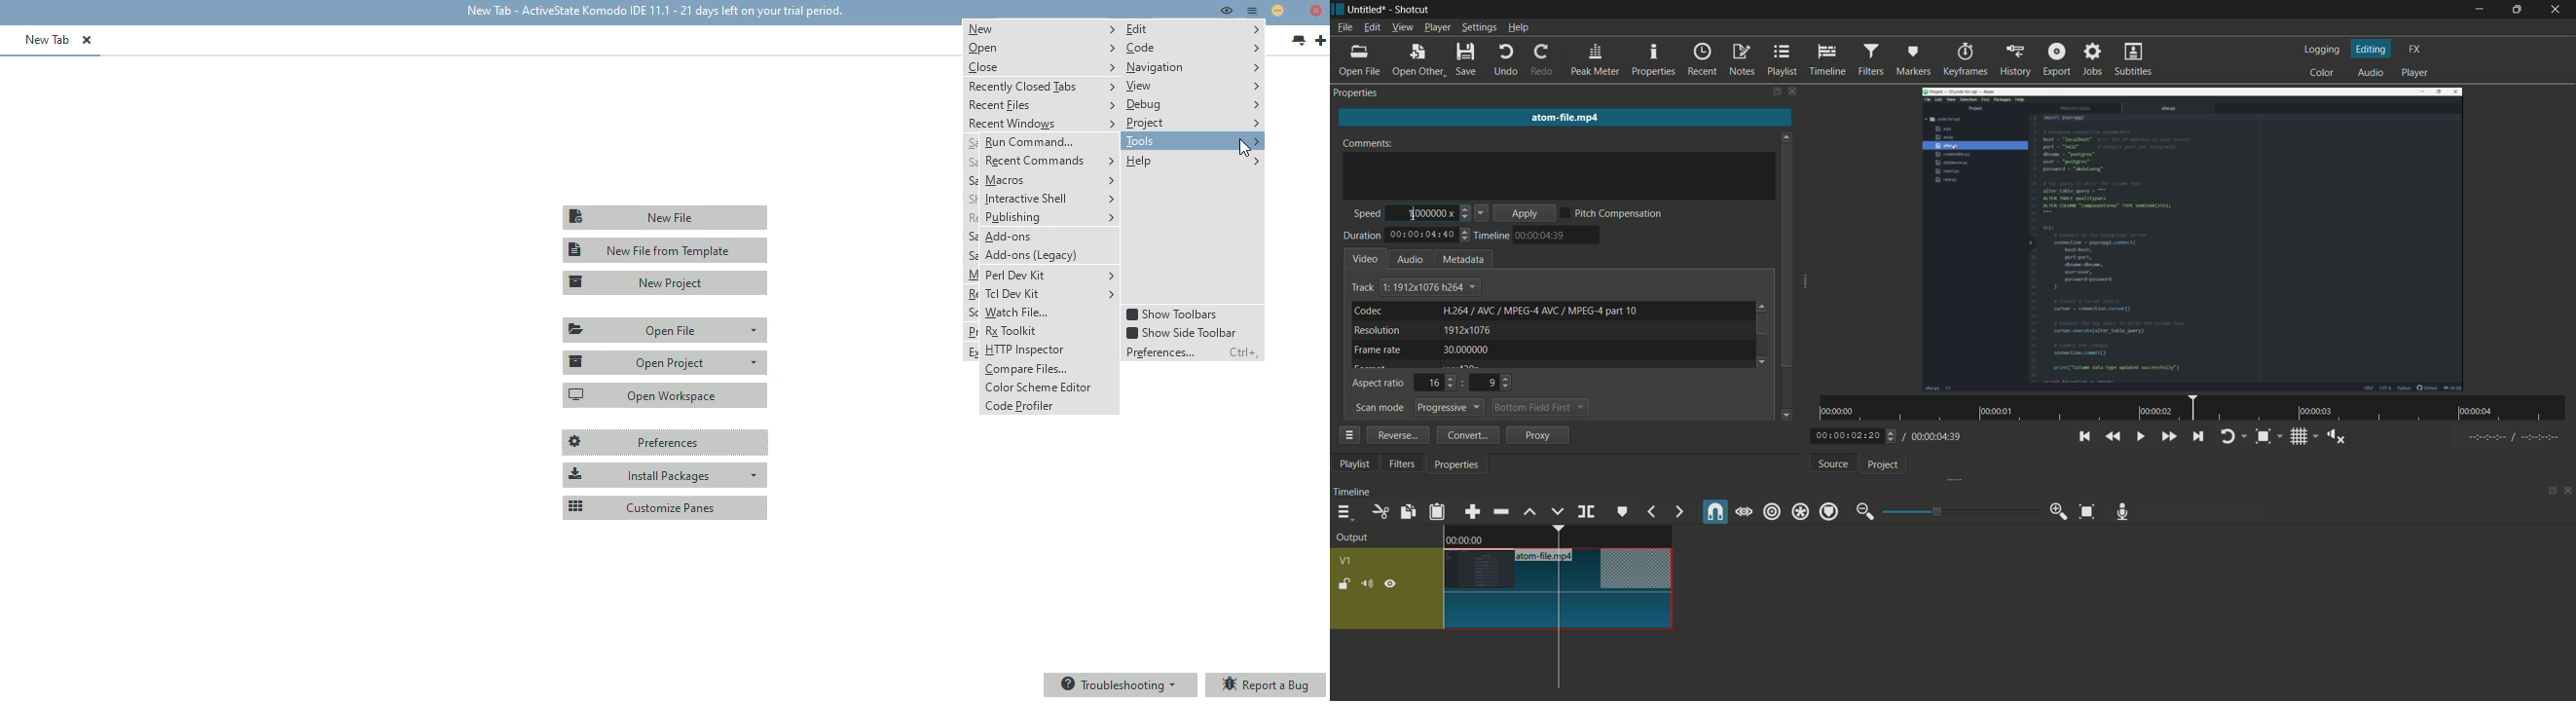 Image resolution: width=2576 pixels, height=728 pixels. I want to click on Code Profiler, so click(1048, 408).